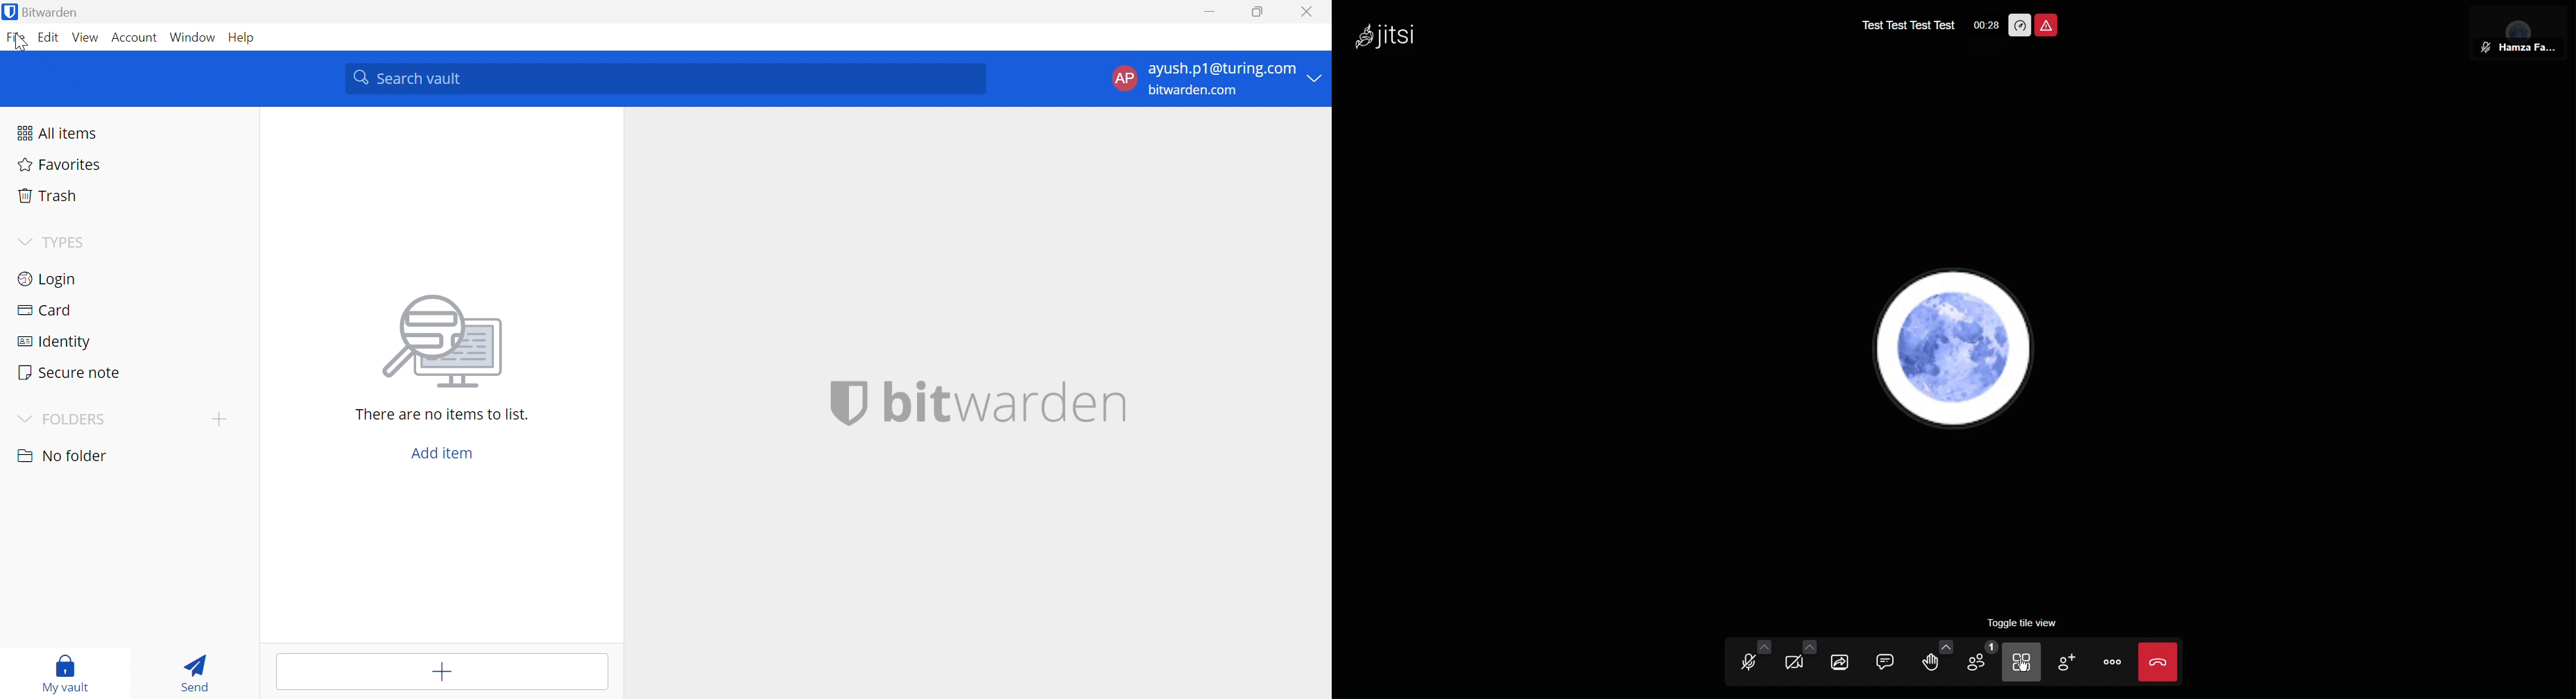 The width and height of the screenshot is (2576, 700). What do you see at coordinates (2020, 25) in the screenshot?
I see `Performance Options` at bounding box center [2020, 25].